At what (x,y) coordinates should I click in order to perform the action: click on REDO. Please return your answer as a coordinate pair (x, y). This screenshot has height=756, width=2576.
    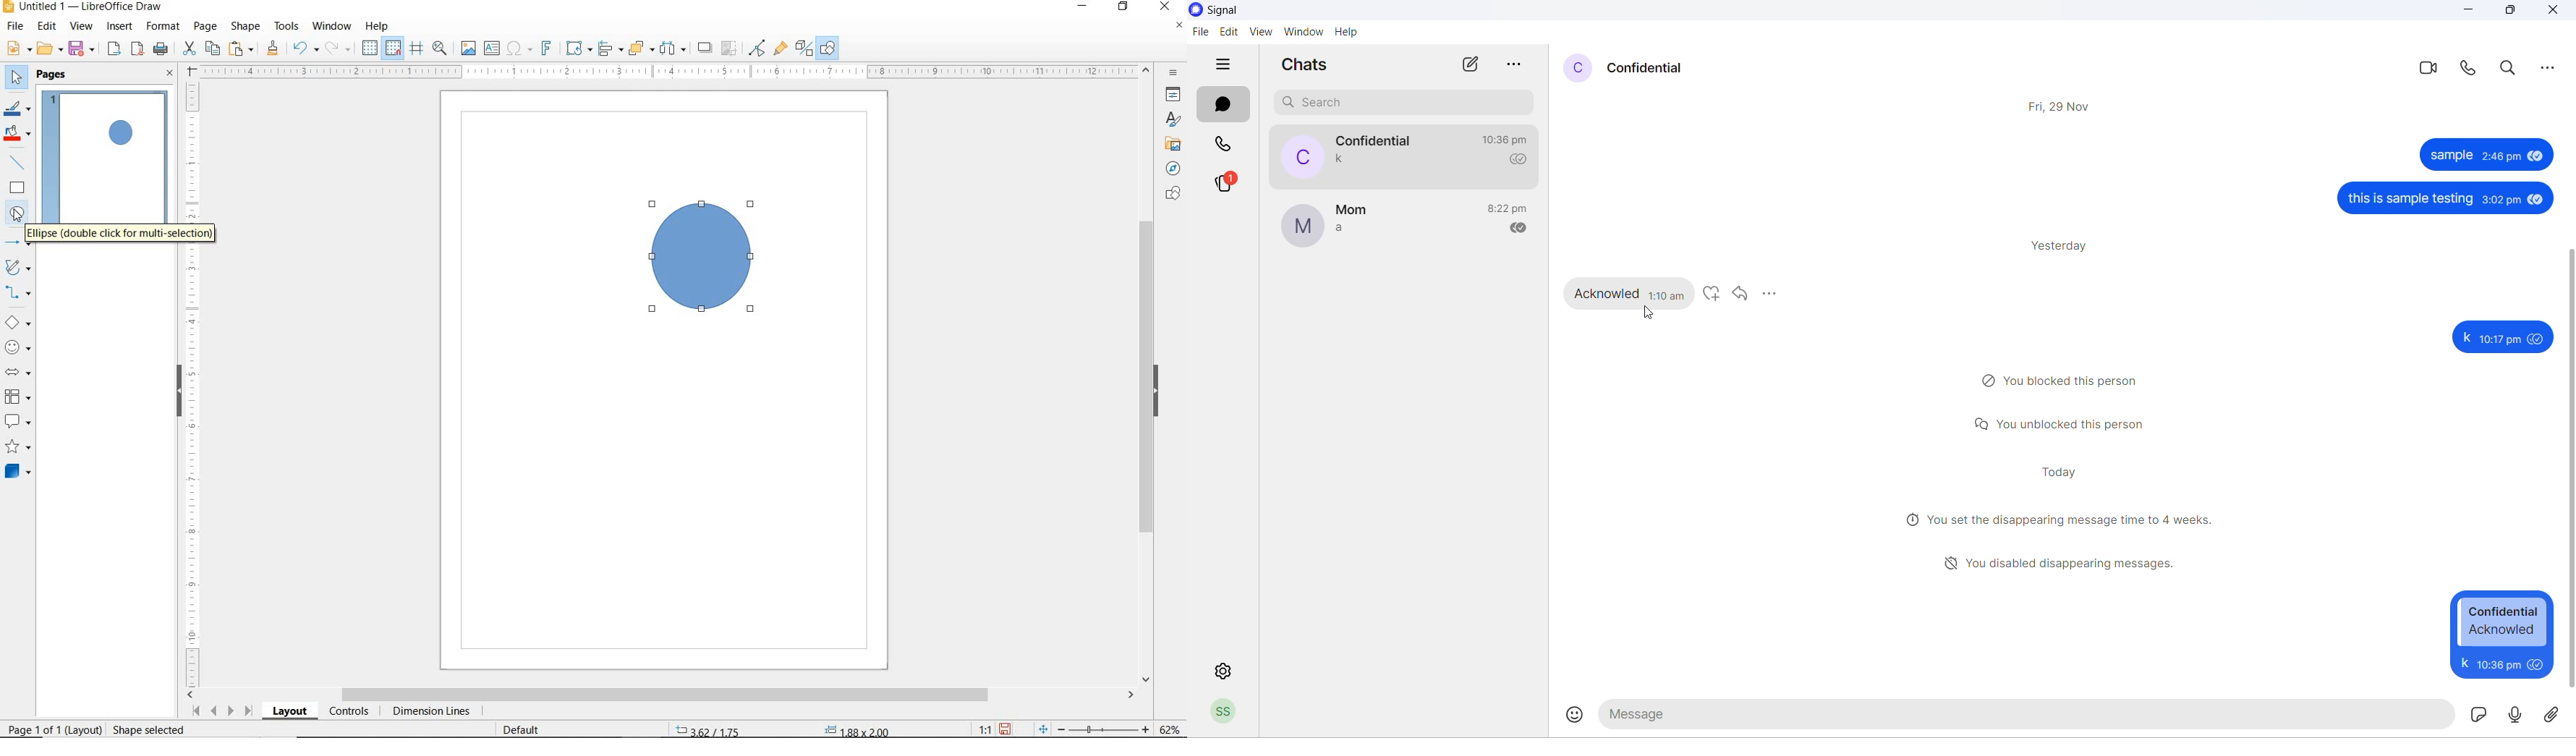
    Looking at the image, I should click on (339, 49).